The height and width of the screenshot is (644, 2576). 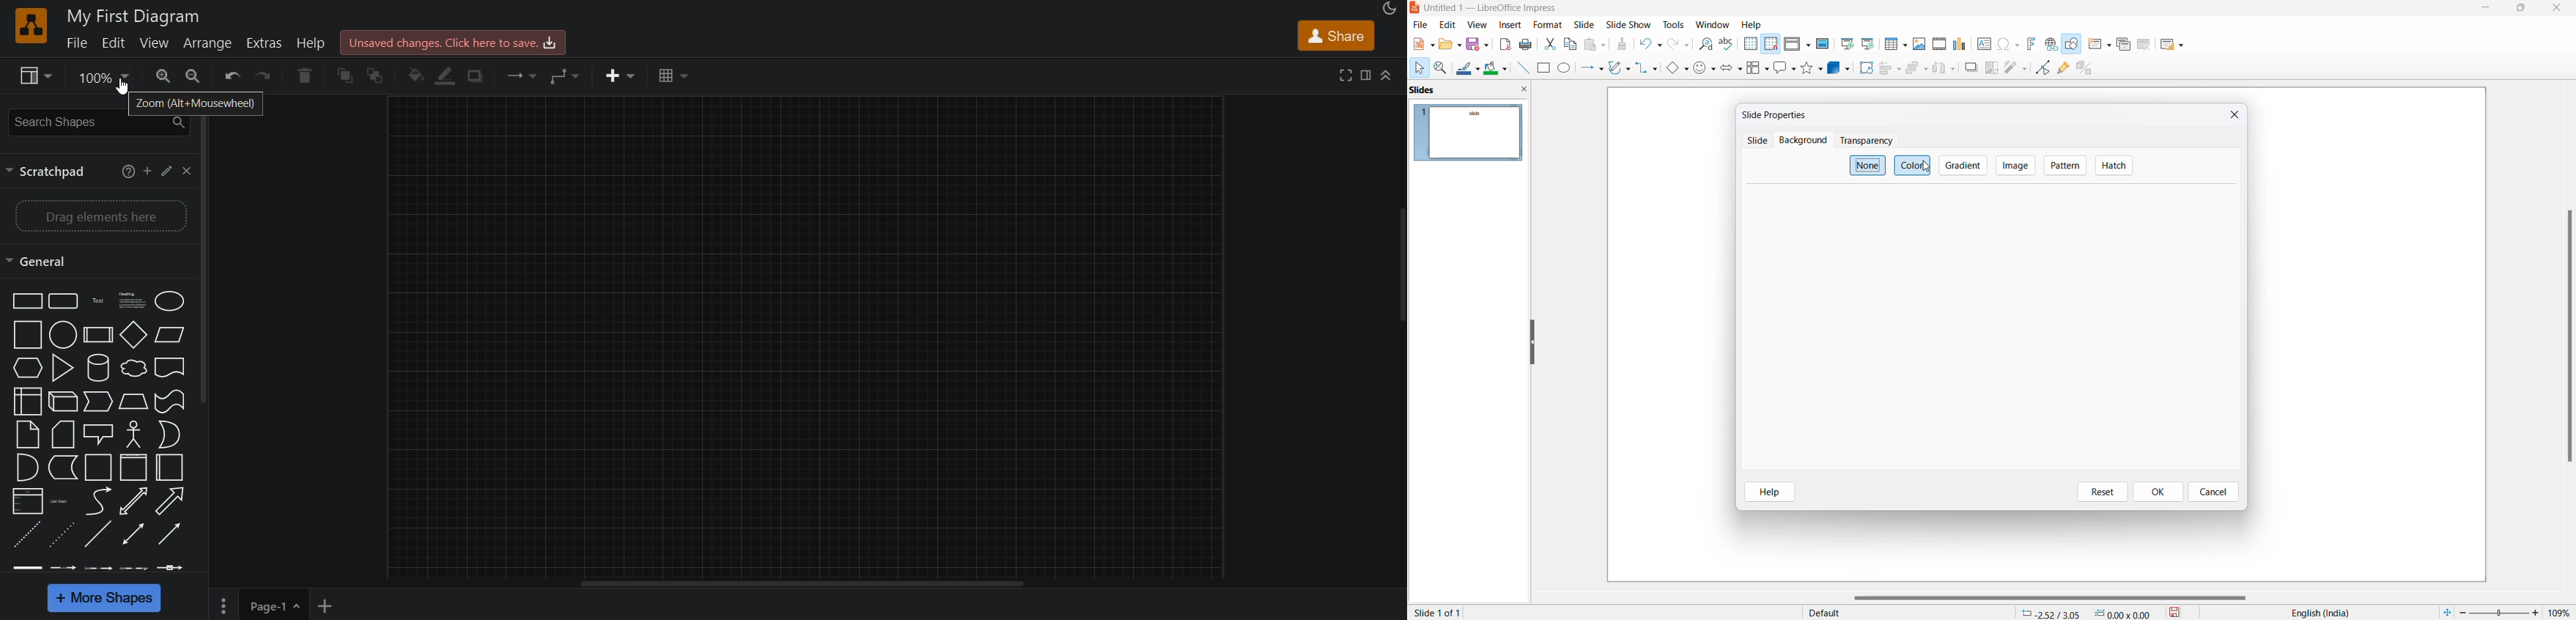 I want to click on reset, so click(x=2100, y=492).